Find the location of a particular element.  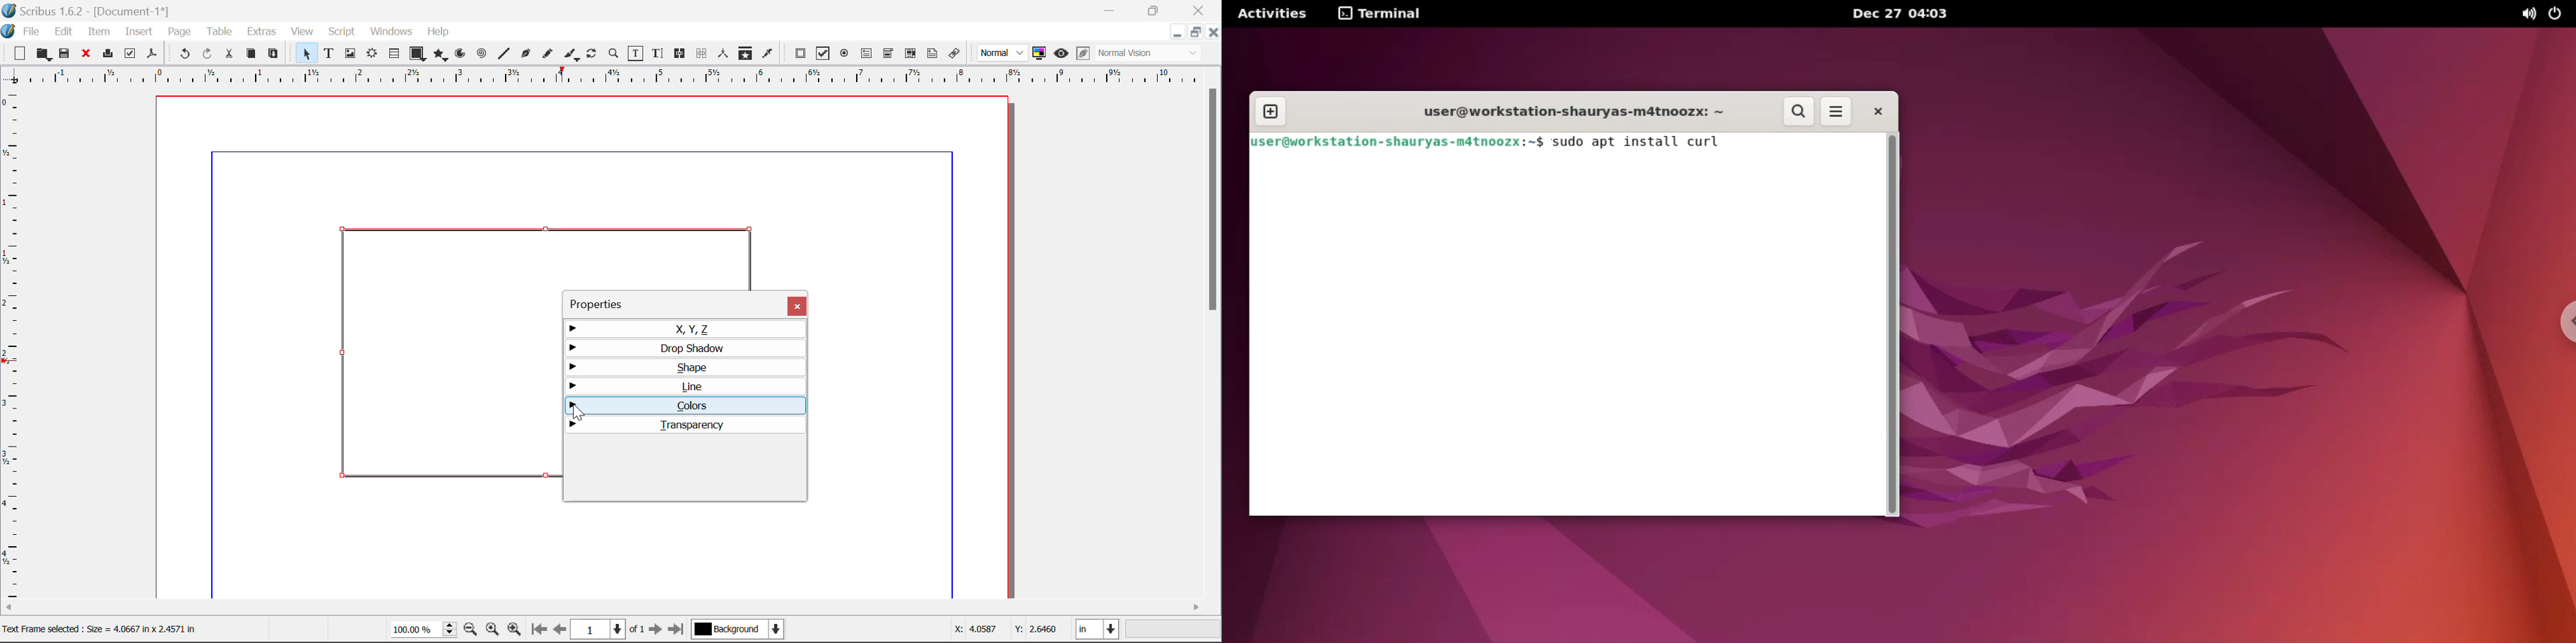

Page is located at coordinates (179, 32).